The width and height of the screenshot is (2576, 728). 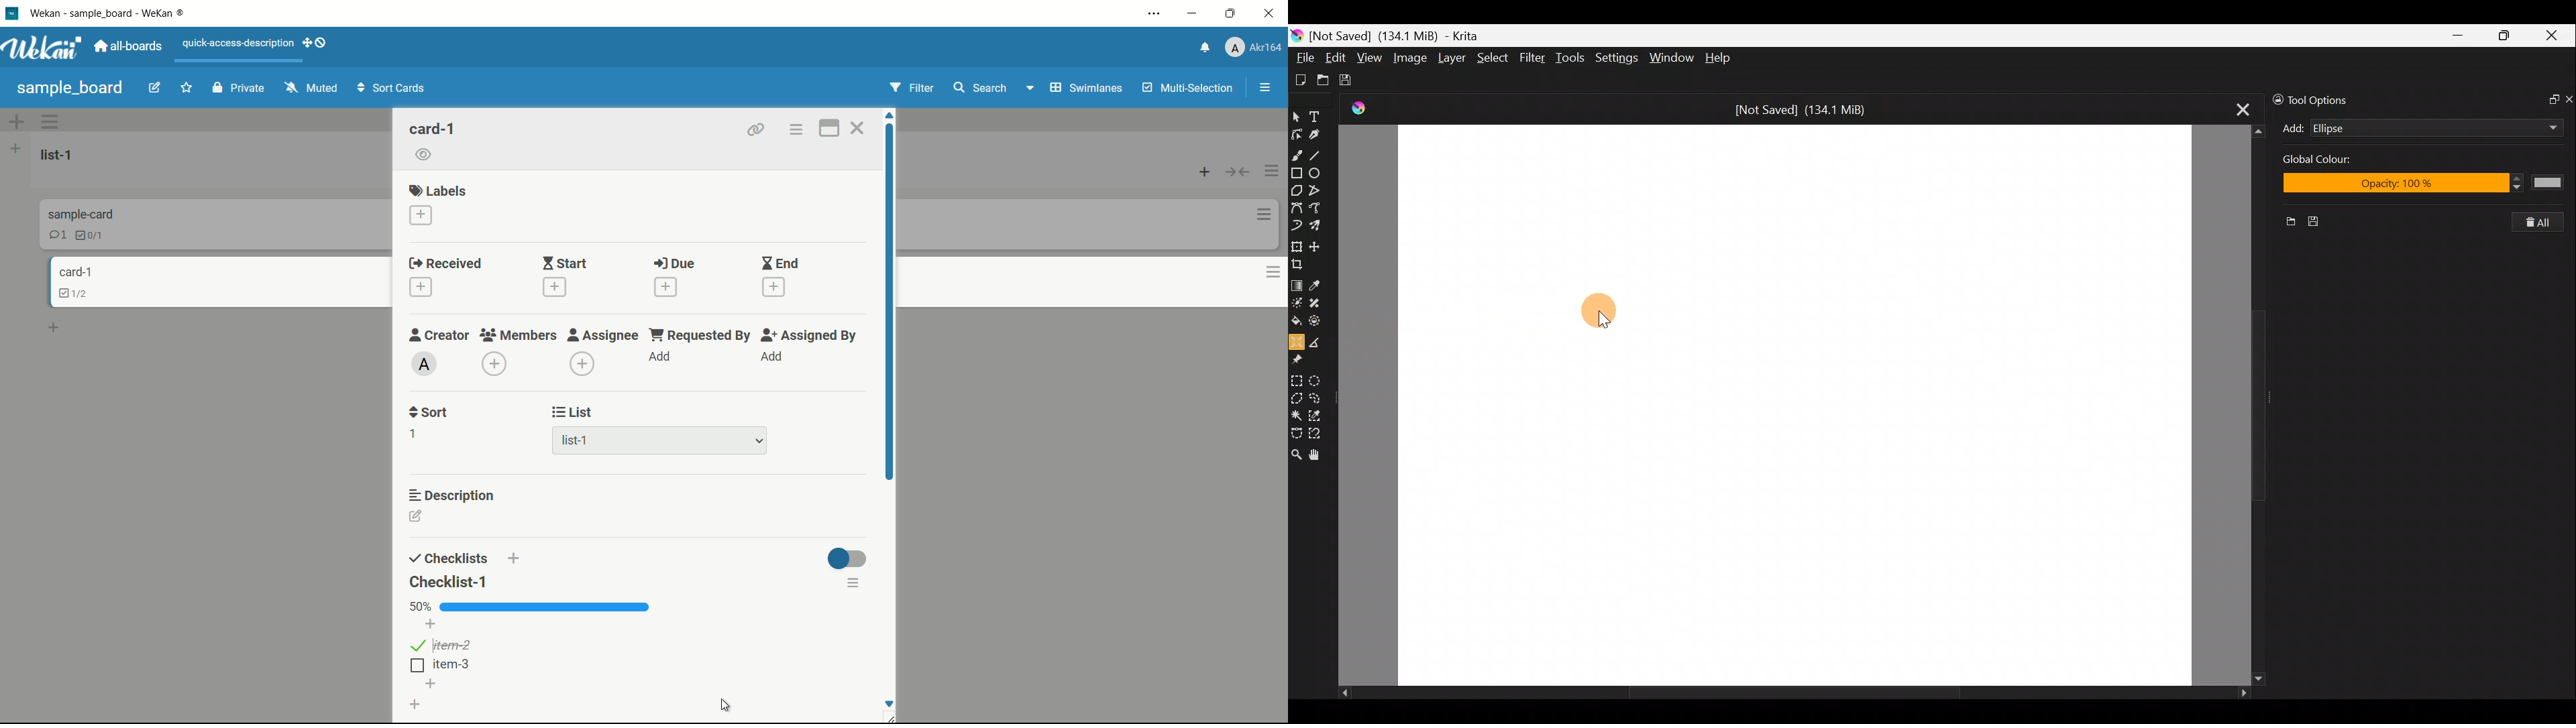 What do you see at coordinates (1674, 56) in the screenshot?
I see `Window` at bounding box center [1674, 56].